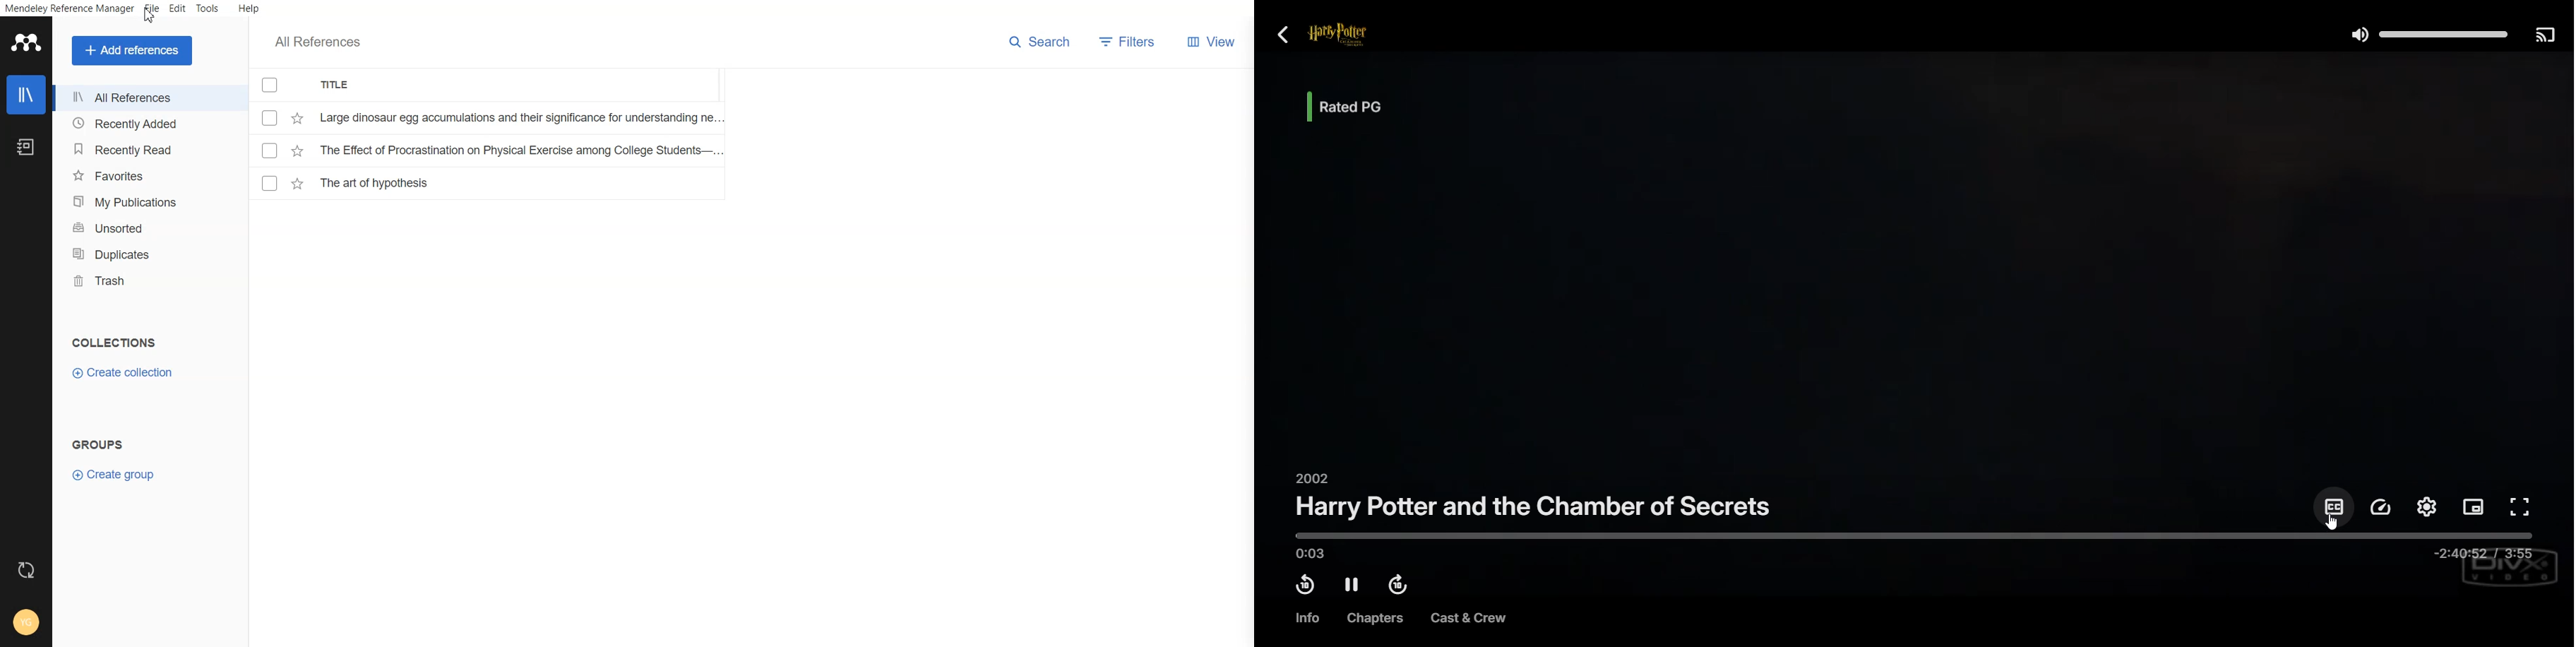 The width and height of the screenshot is (2576, 672). What do you see at coordinates (139, 99) in the screenshot?
I see `All References` at bounding box center [139, 99].